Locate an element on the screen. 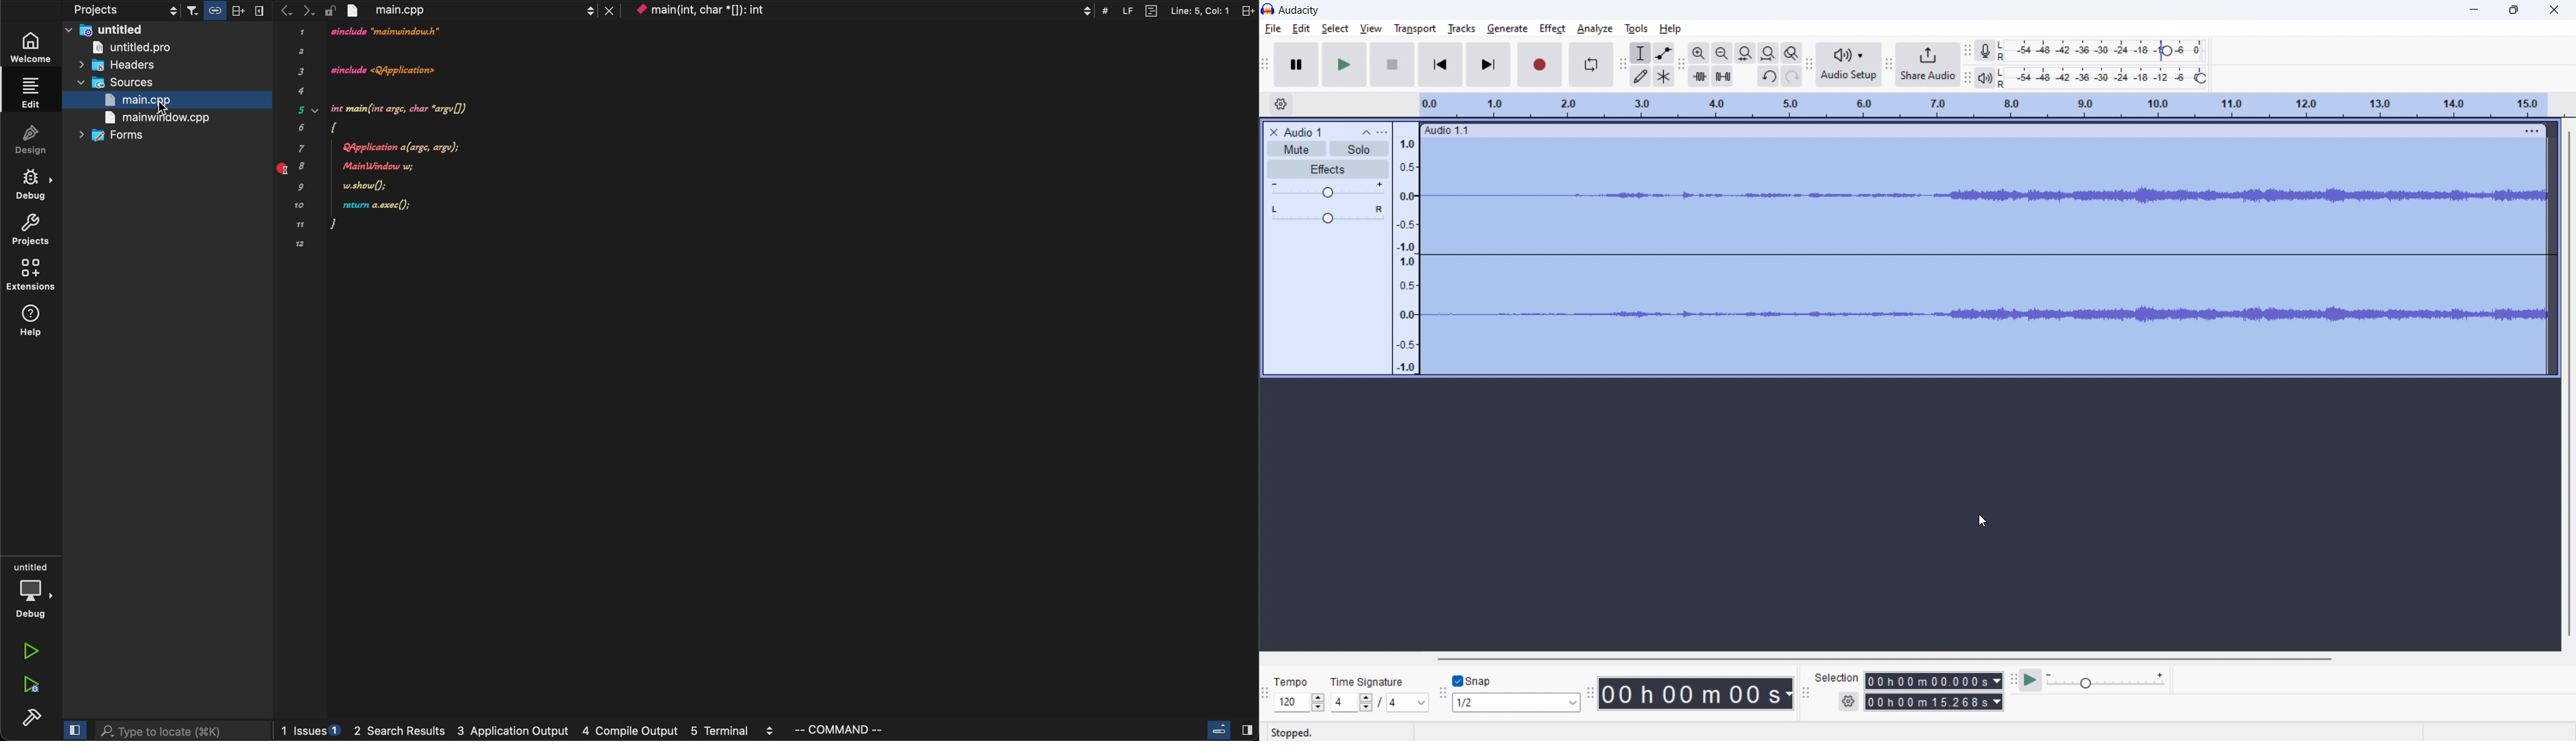  analyze is located at coordinates (1595, 29).